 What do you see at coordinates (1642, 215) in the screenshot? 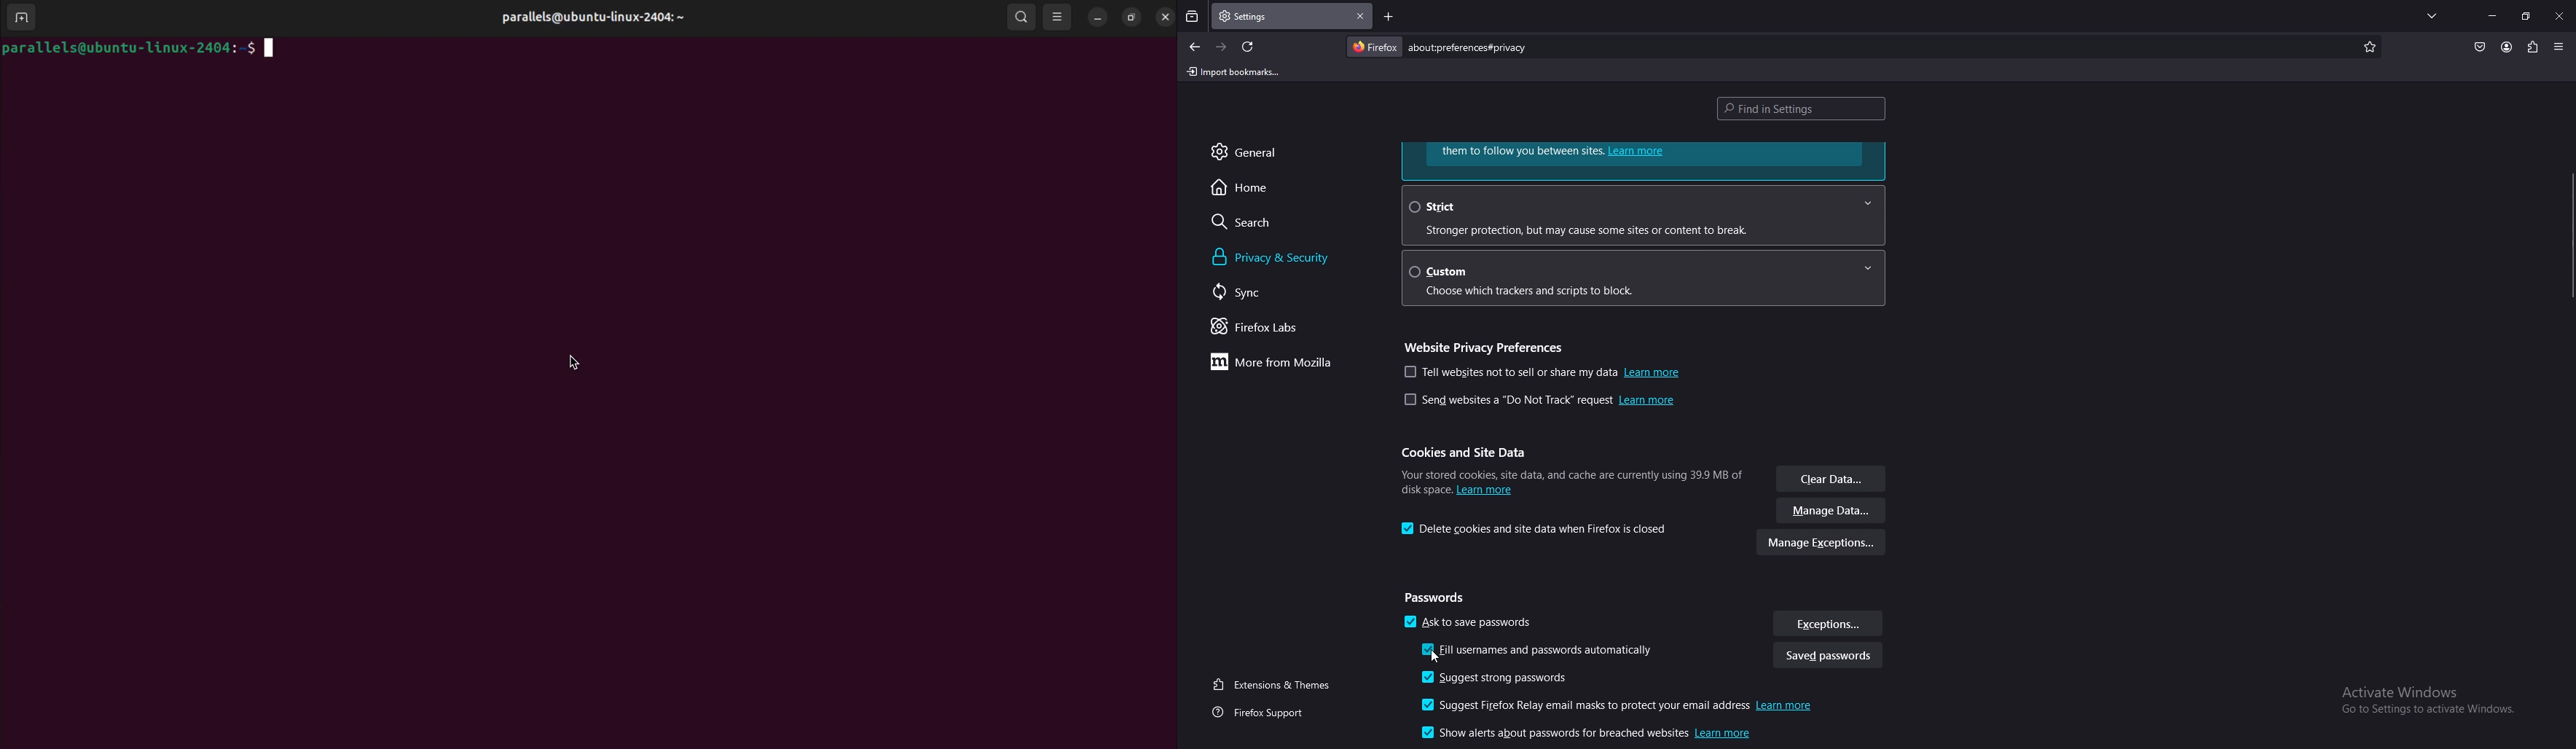
I see `strict` at bounding box center [1642, 215].